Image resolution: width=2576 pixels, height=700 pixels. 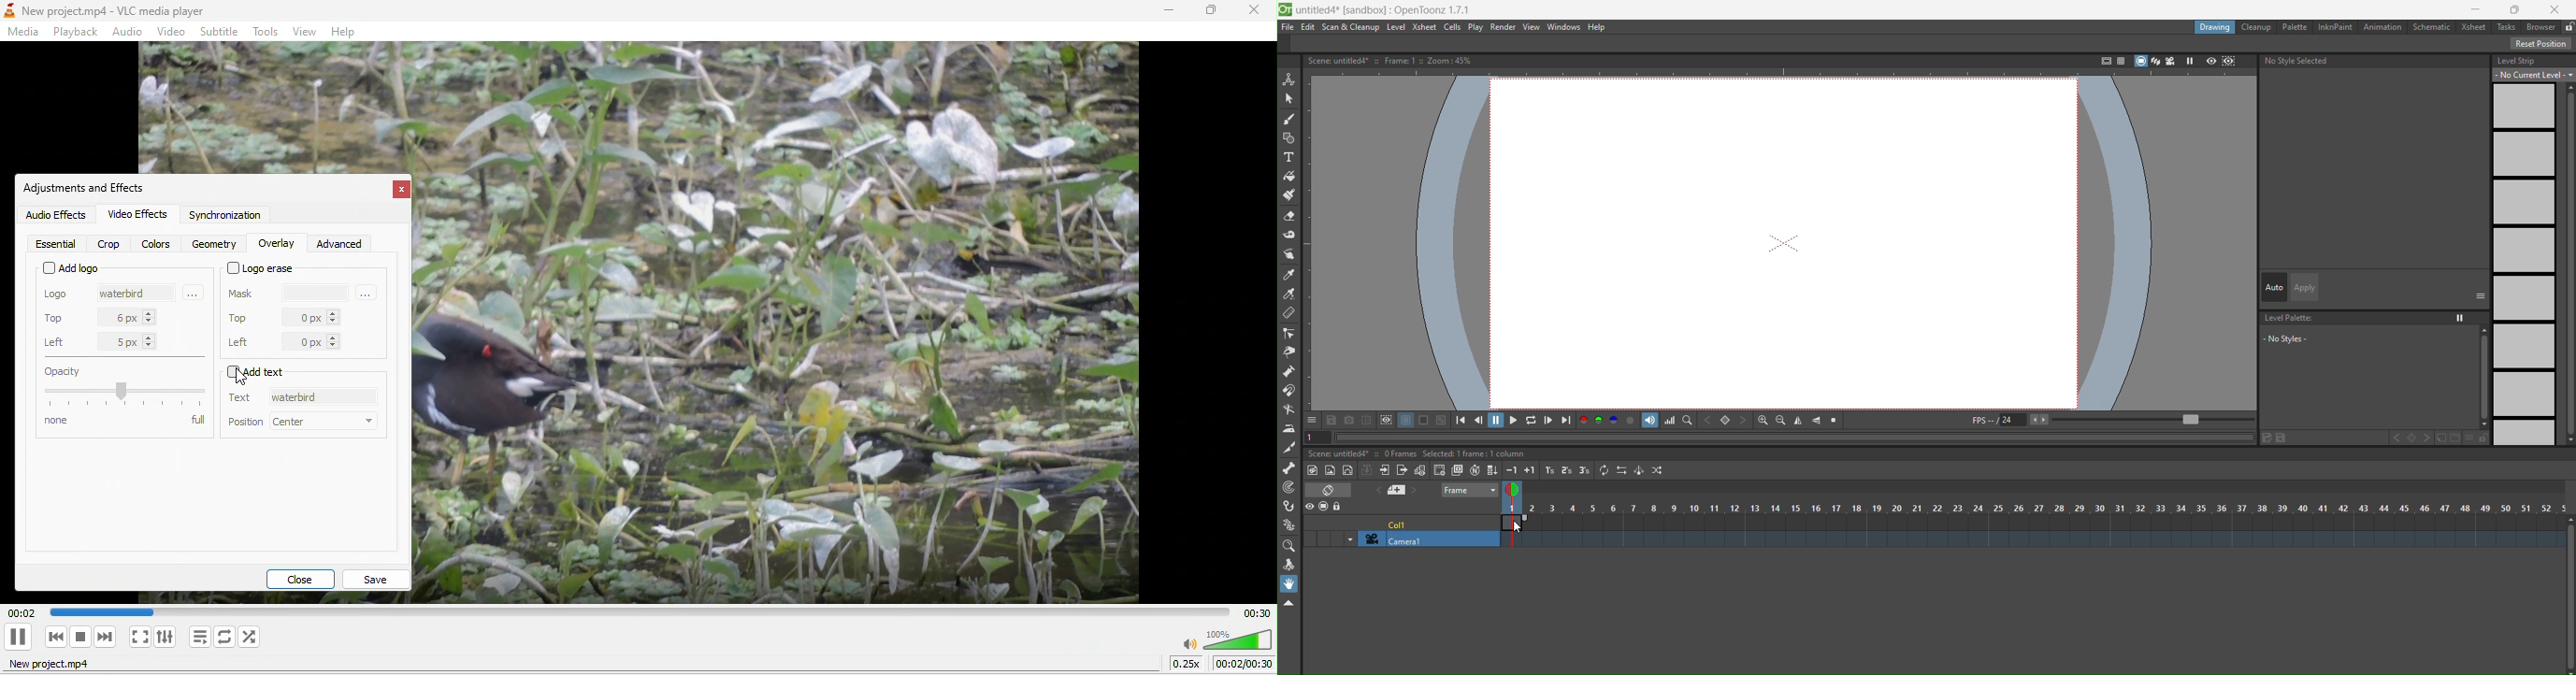 What do you see at coordinates (157, 243) in the screenshot?
I see `colors` at bounding box center [157, 243].